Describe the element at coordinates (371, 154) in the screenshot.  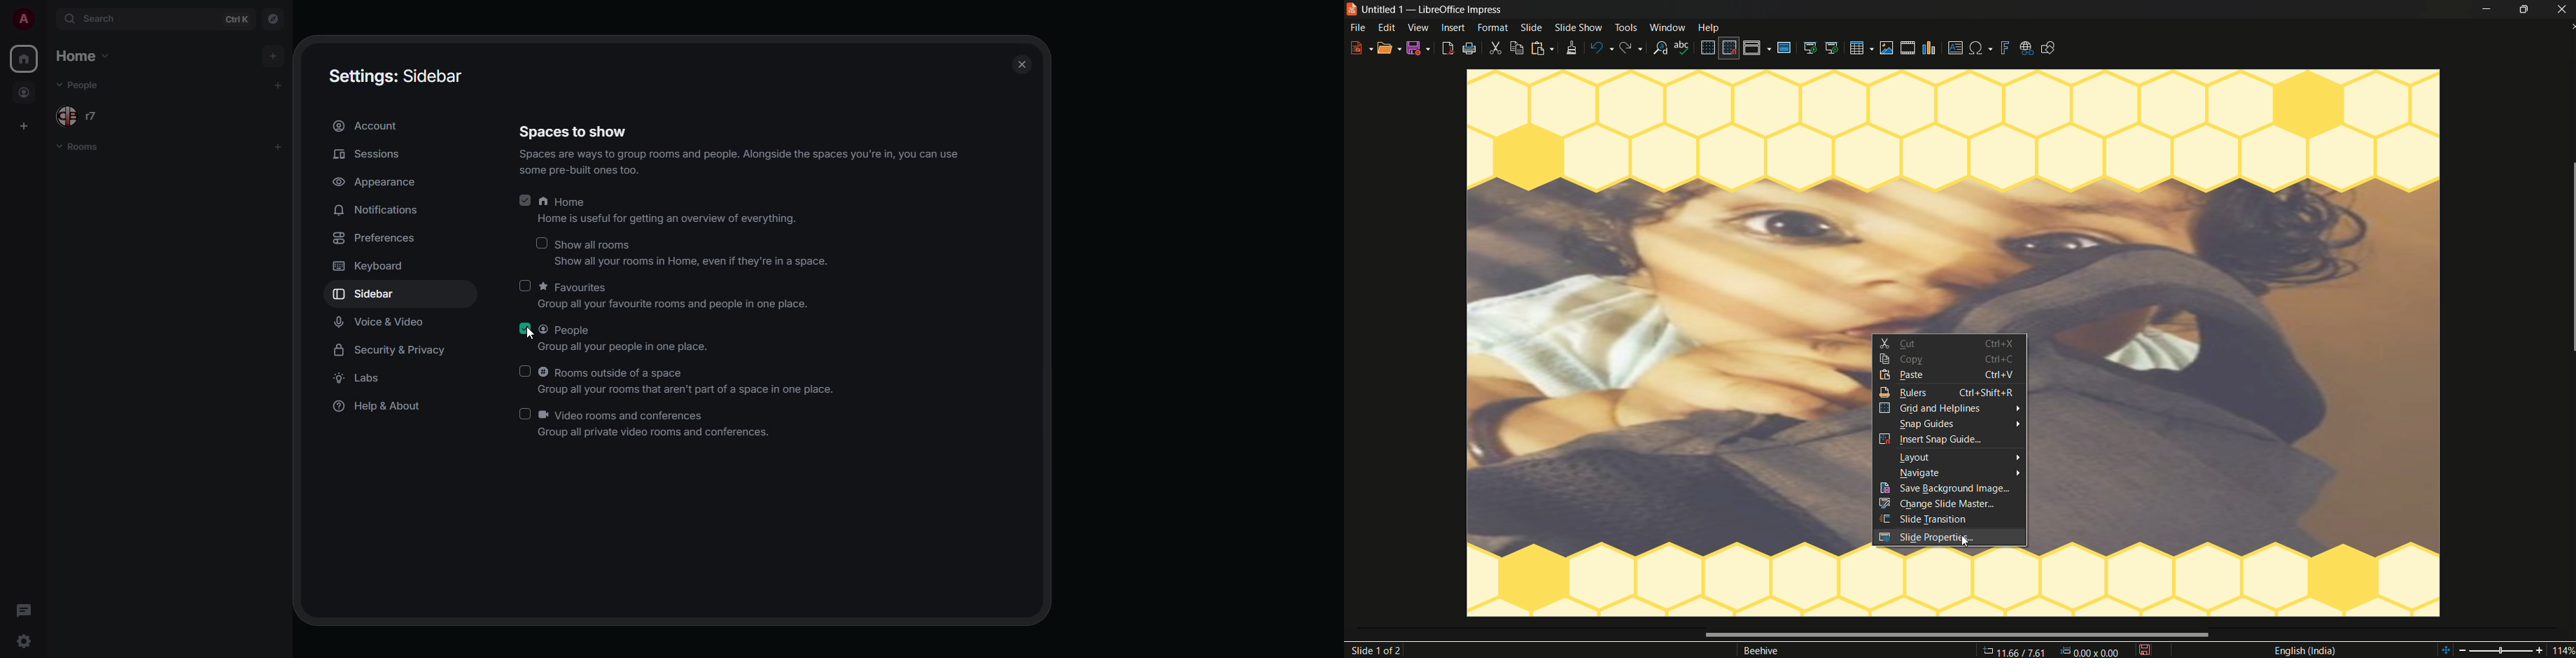
I see `sessions` at that location.